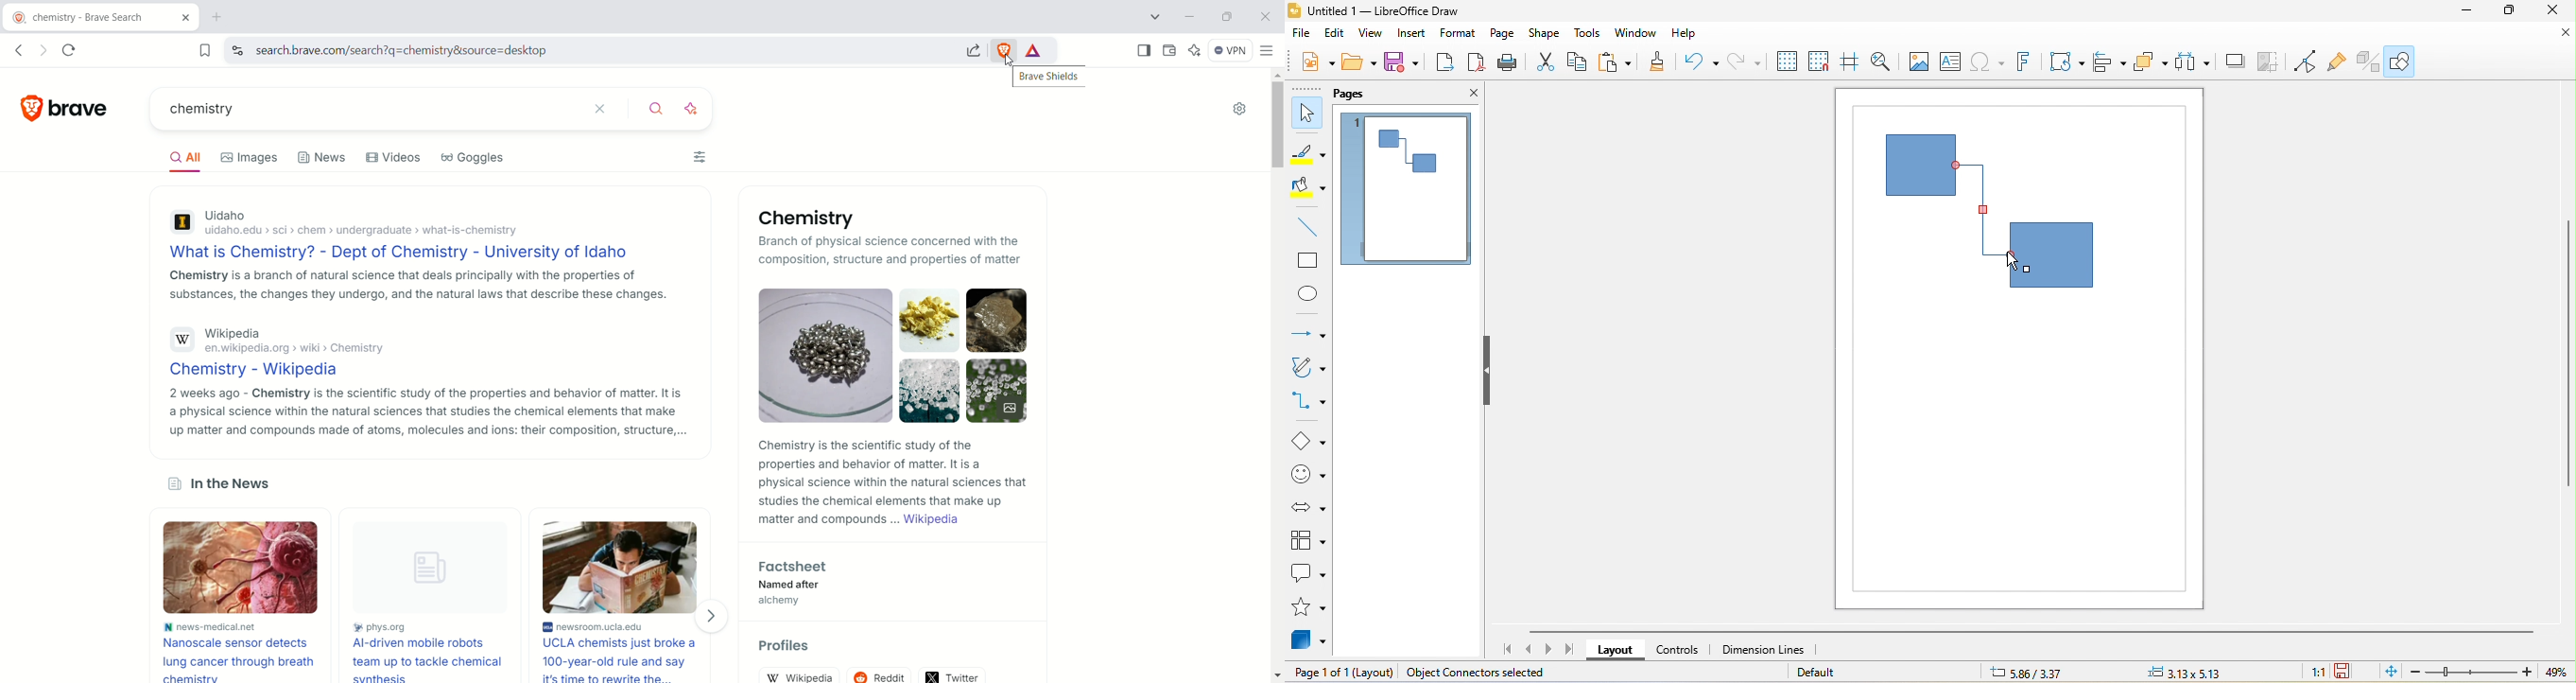  Describe the element at coordinates (1544, 34) in the screenshot. I see `shape` at that location.